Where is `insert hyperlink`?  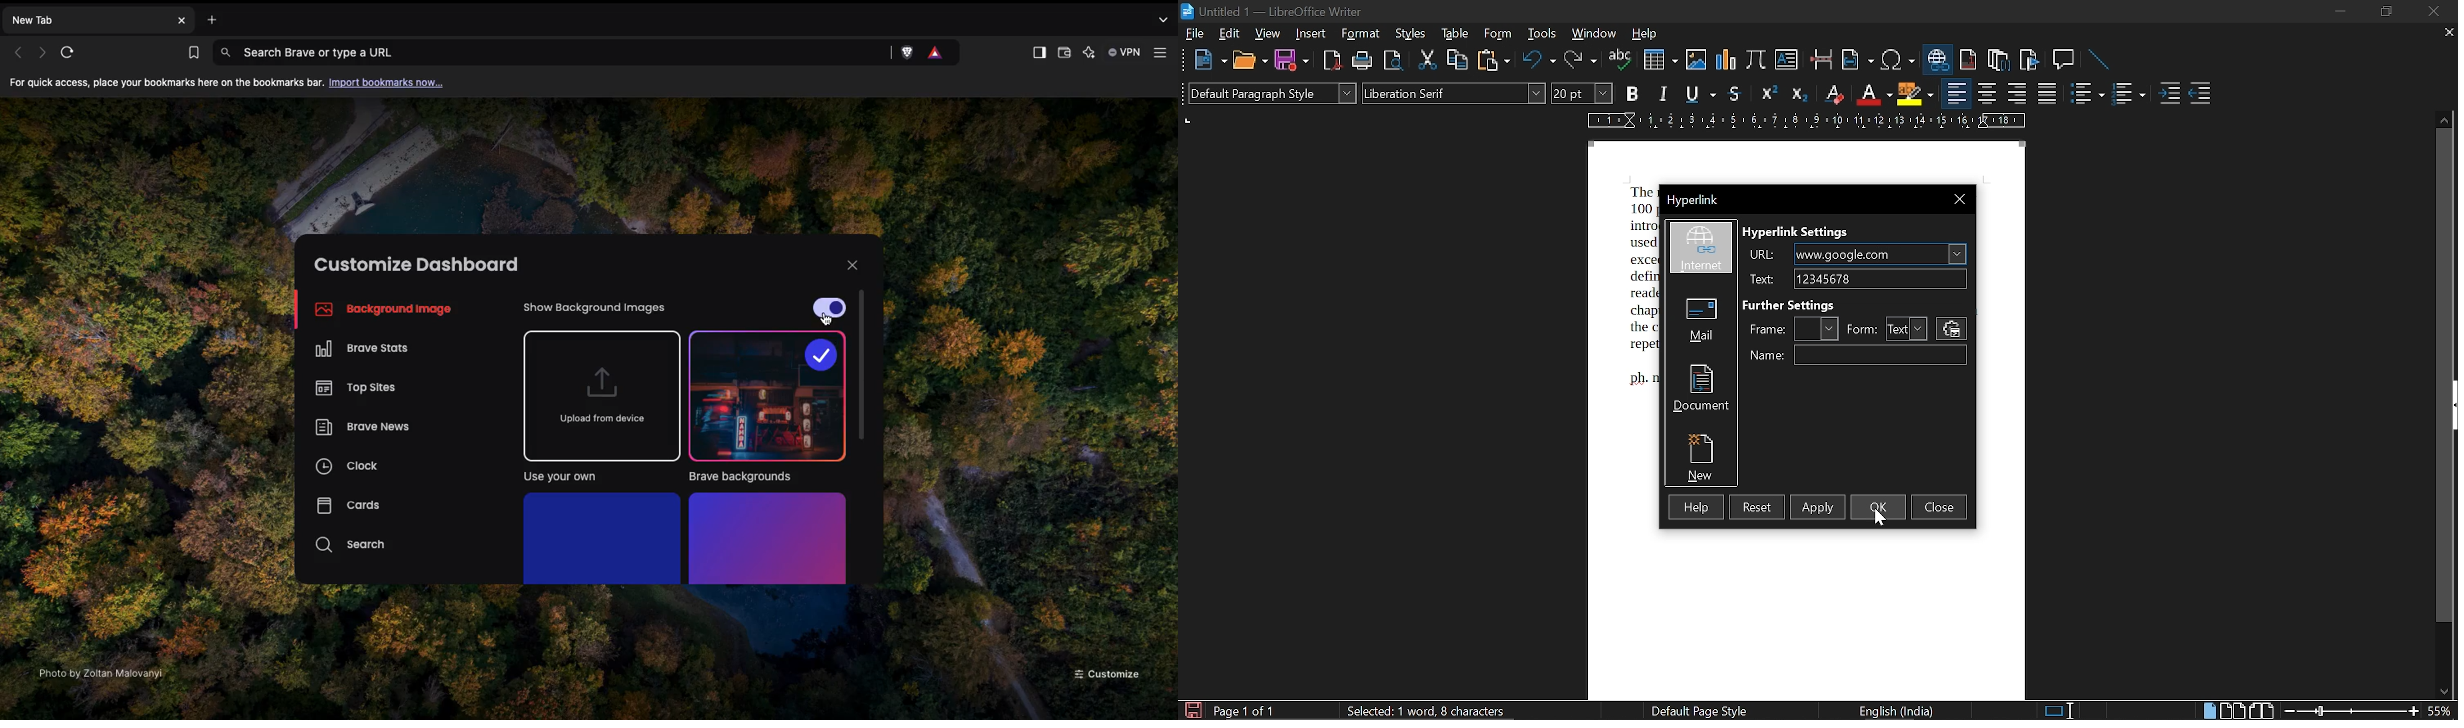
insert hyperlink is located at coordinates (1936, 59).